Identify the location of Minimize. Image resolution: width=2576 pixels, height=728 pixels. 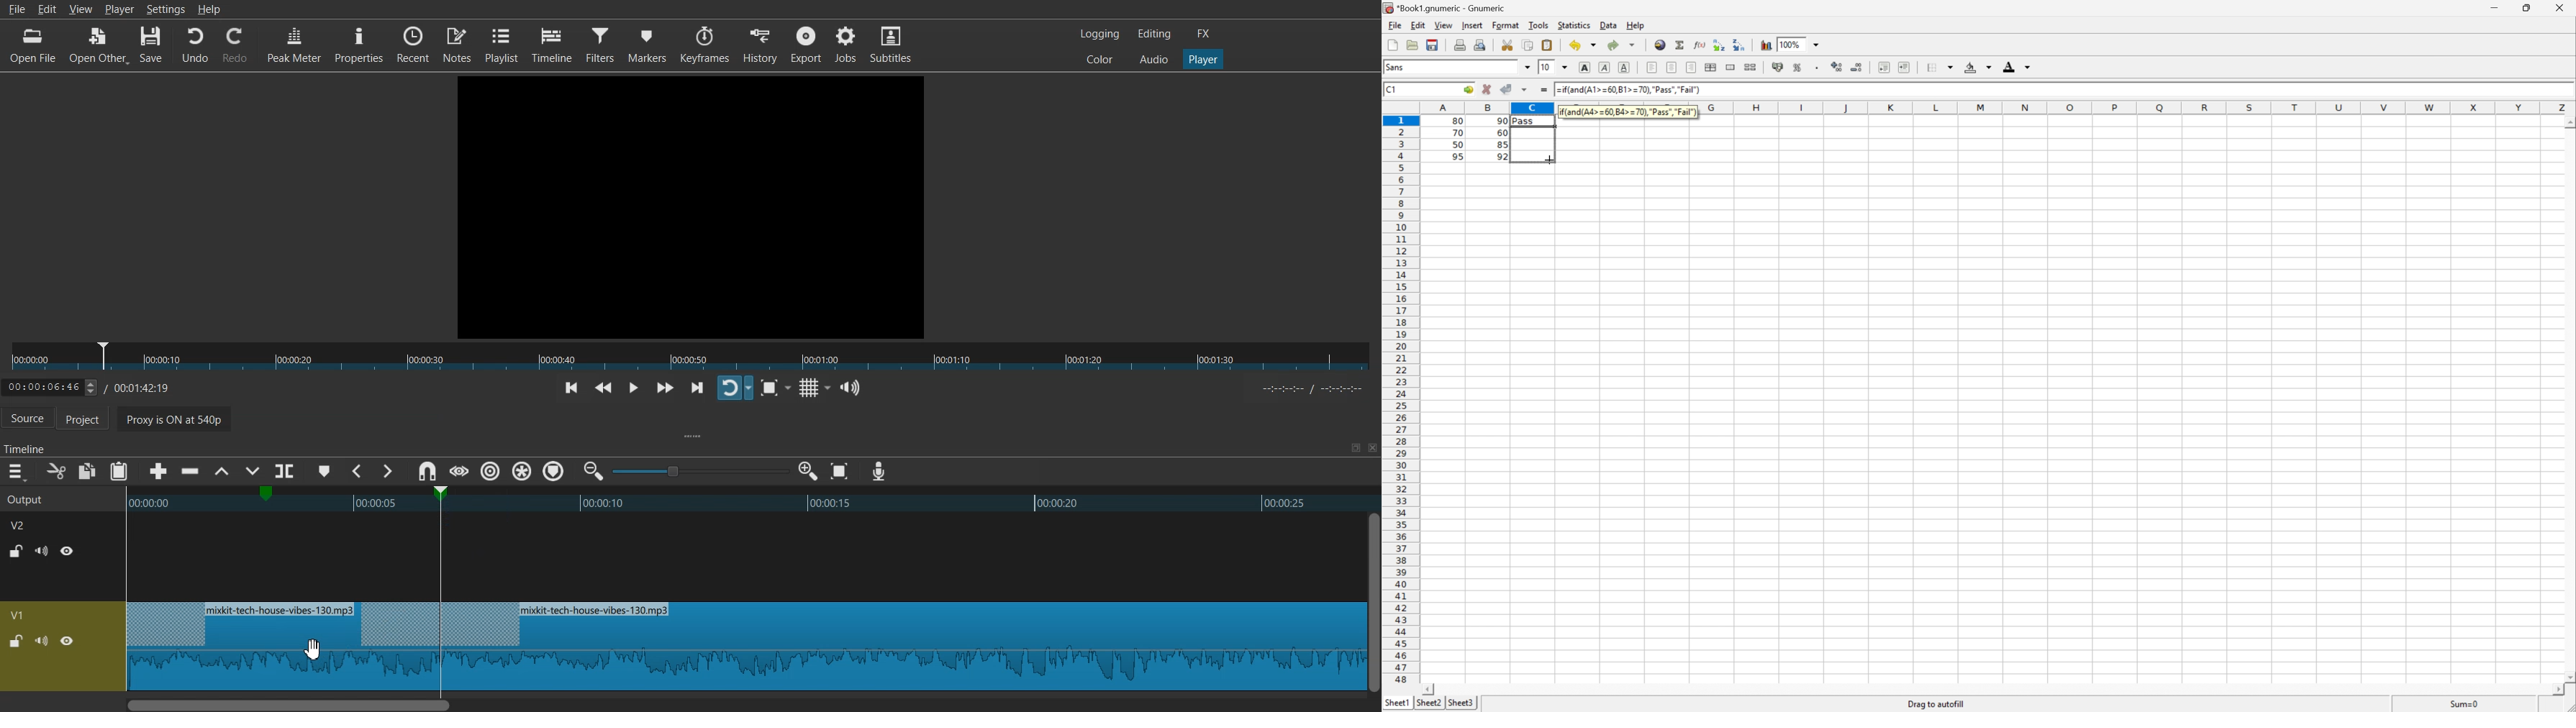
(2495, 6).